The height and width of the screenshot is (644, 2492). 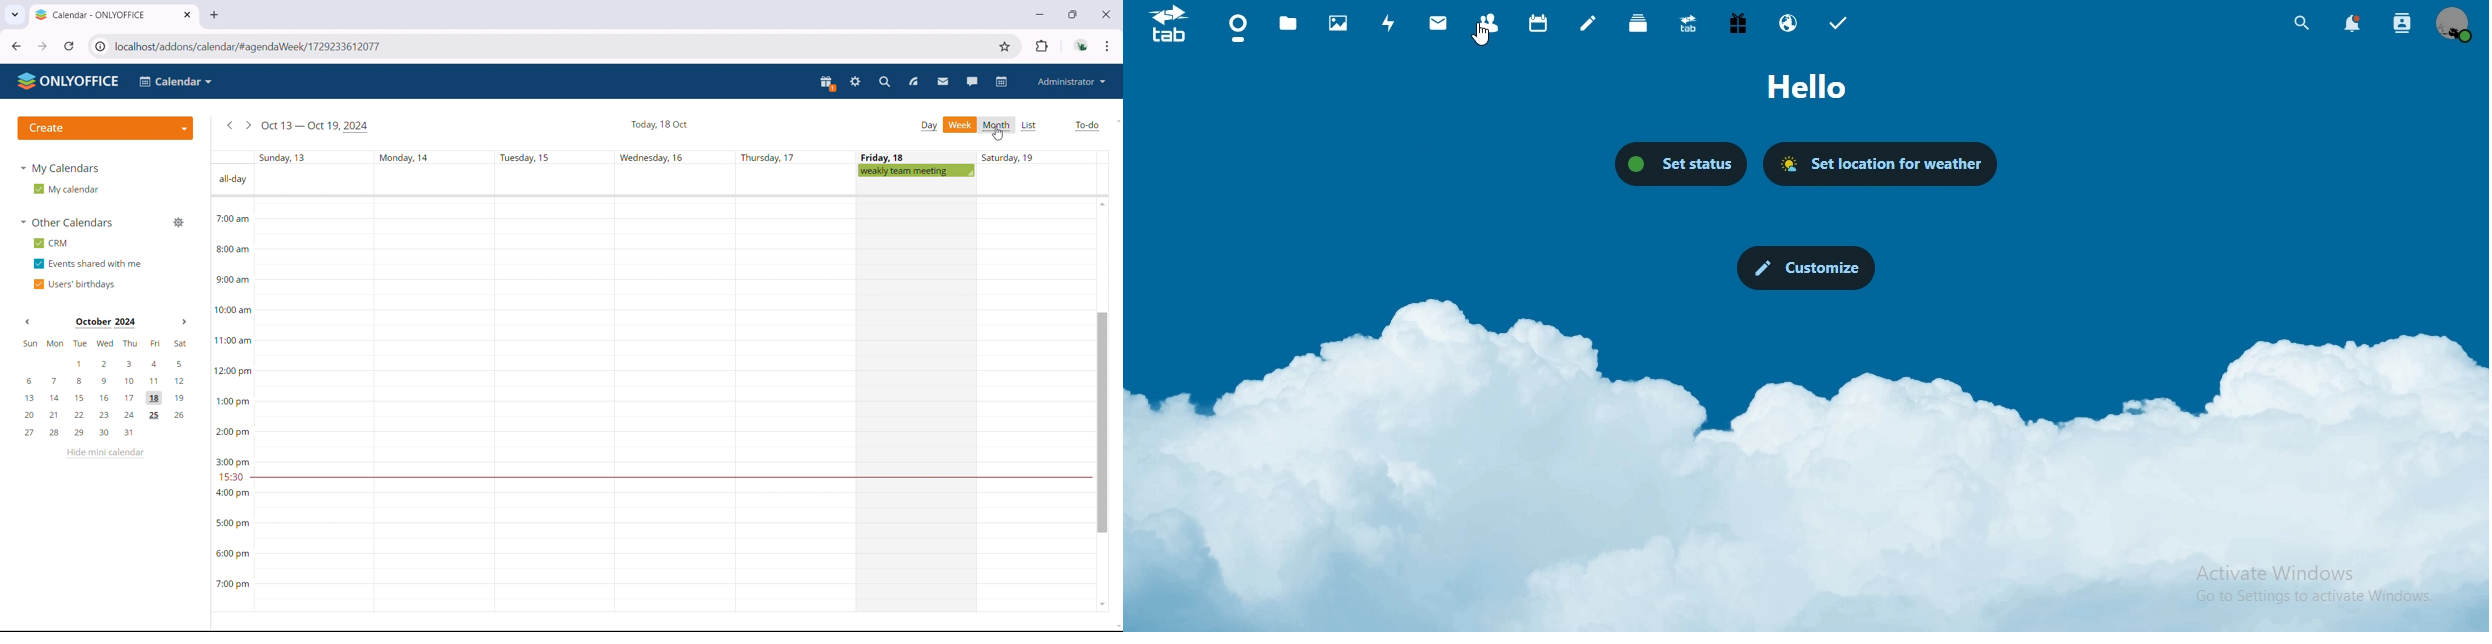 I want to click on customize, so click(x=1807, y=268).